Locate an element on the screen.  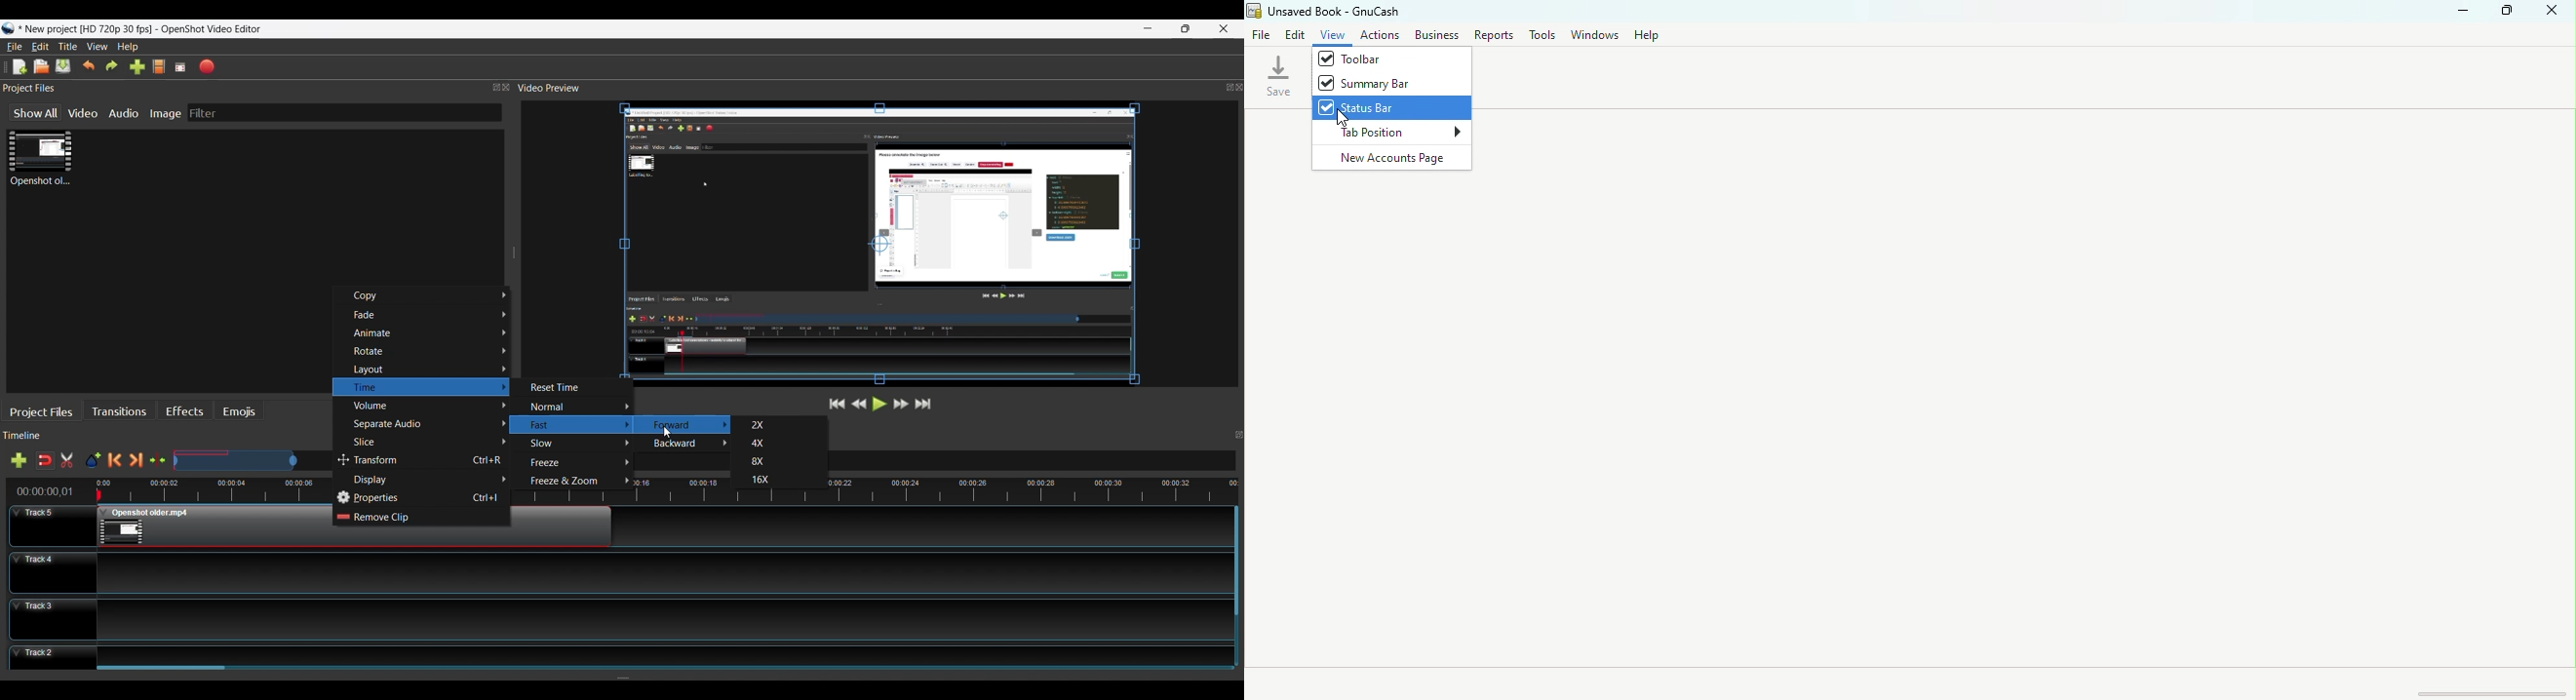
Layout is located at coordinates (428, 369).